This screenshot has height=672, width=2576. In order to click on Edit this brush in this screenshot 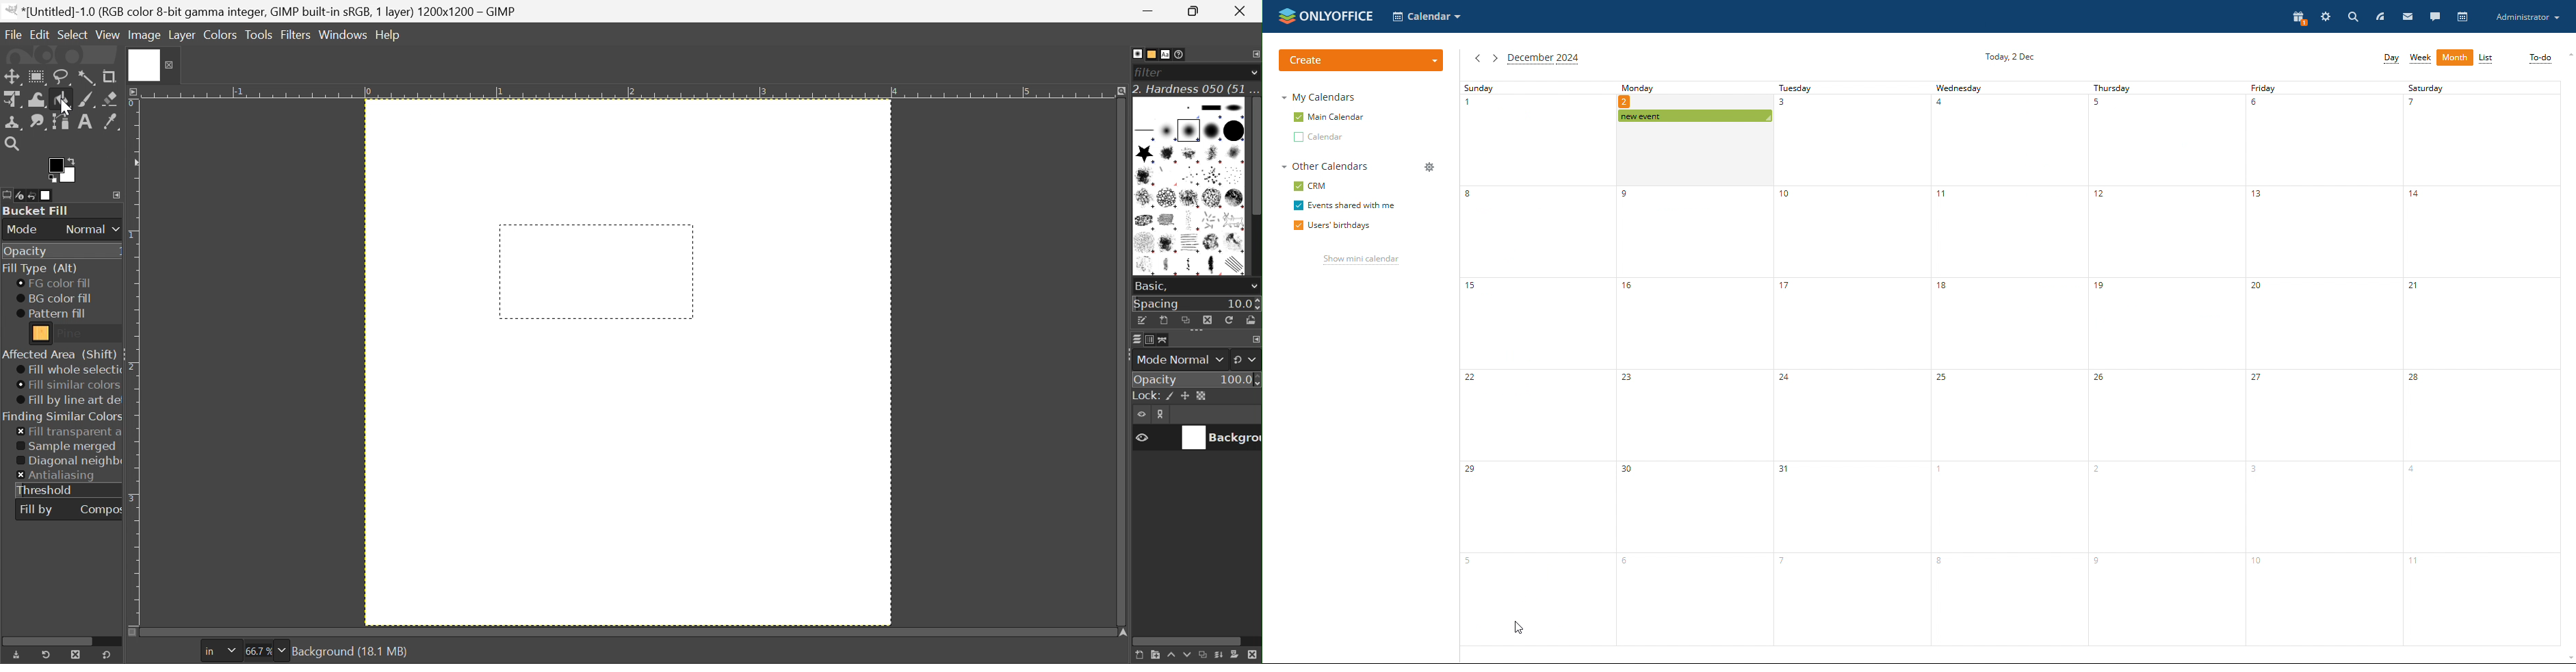, I will do `click(1143, 320)`.